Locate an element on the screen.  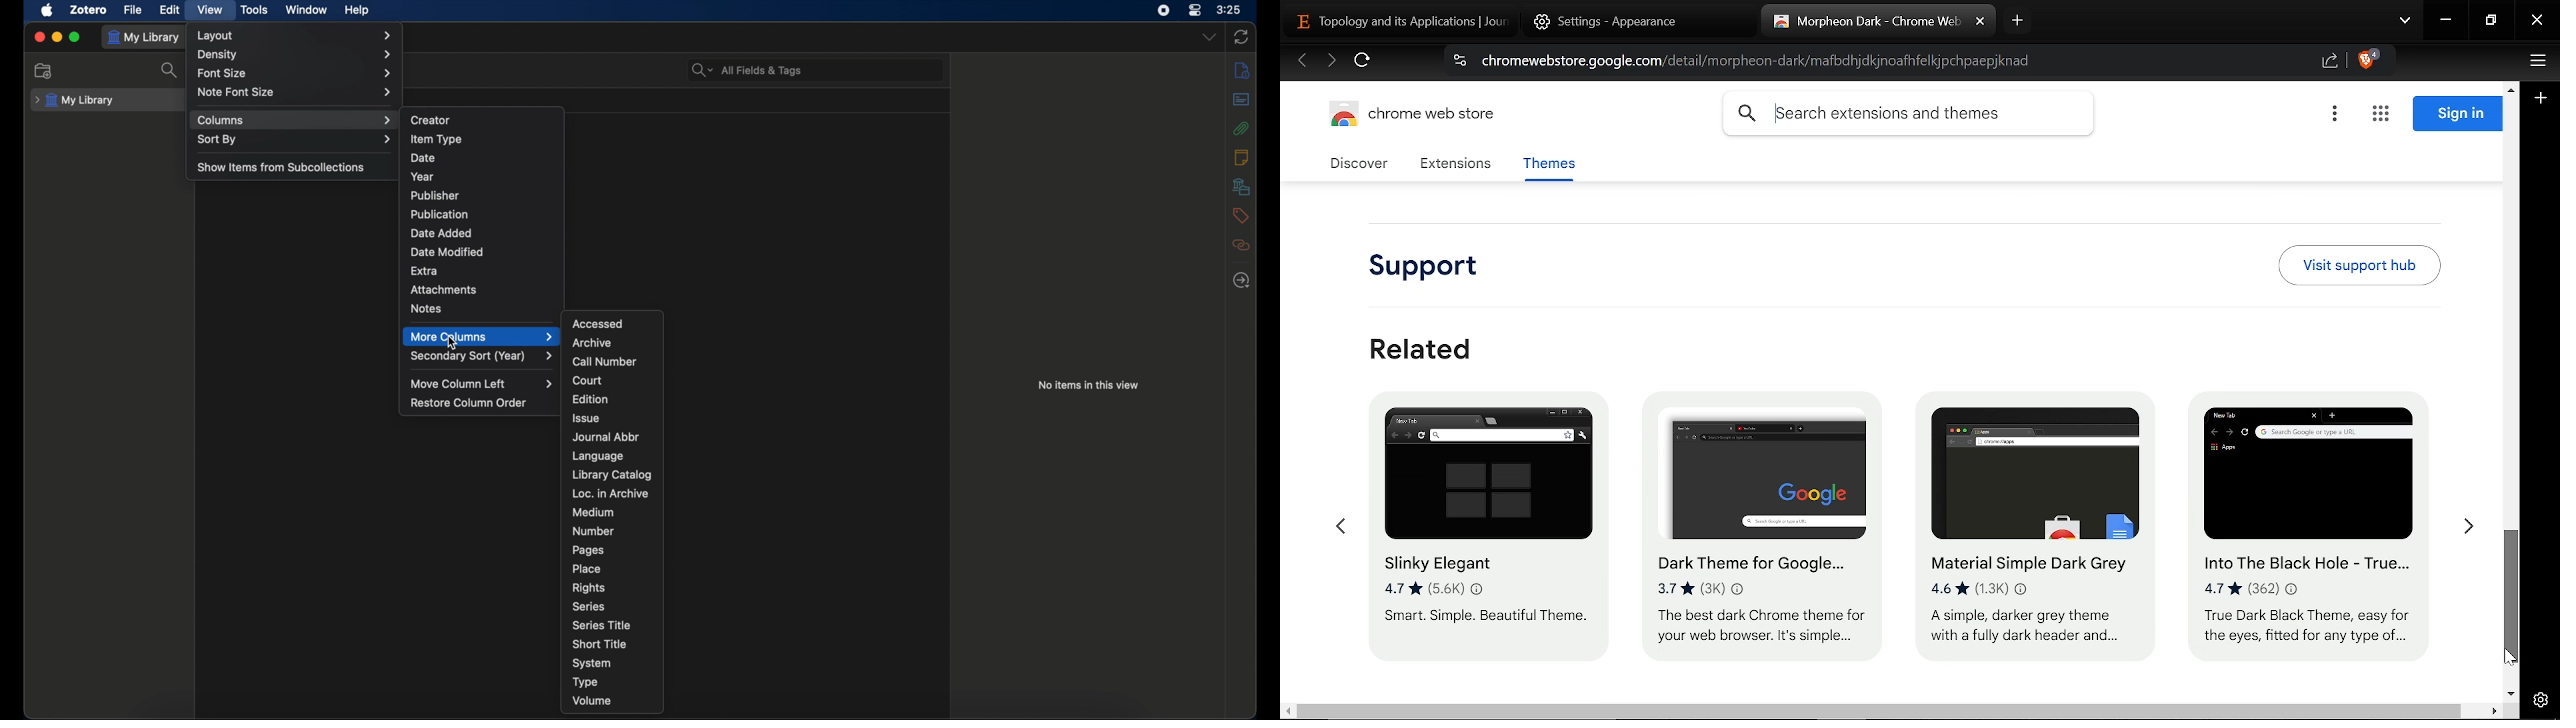
help is located at coordinates (356, 11).